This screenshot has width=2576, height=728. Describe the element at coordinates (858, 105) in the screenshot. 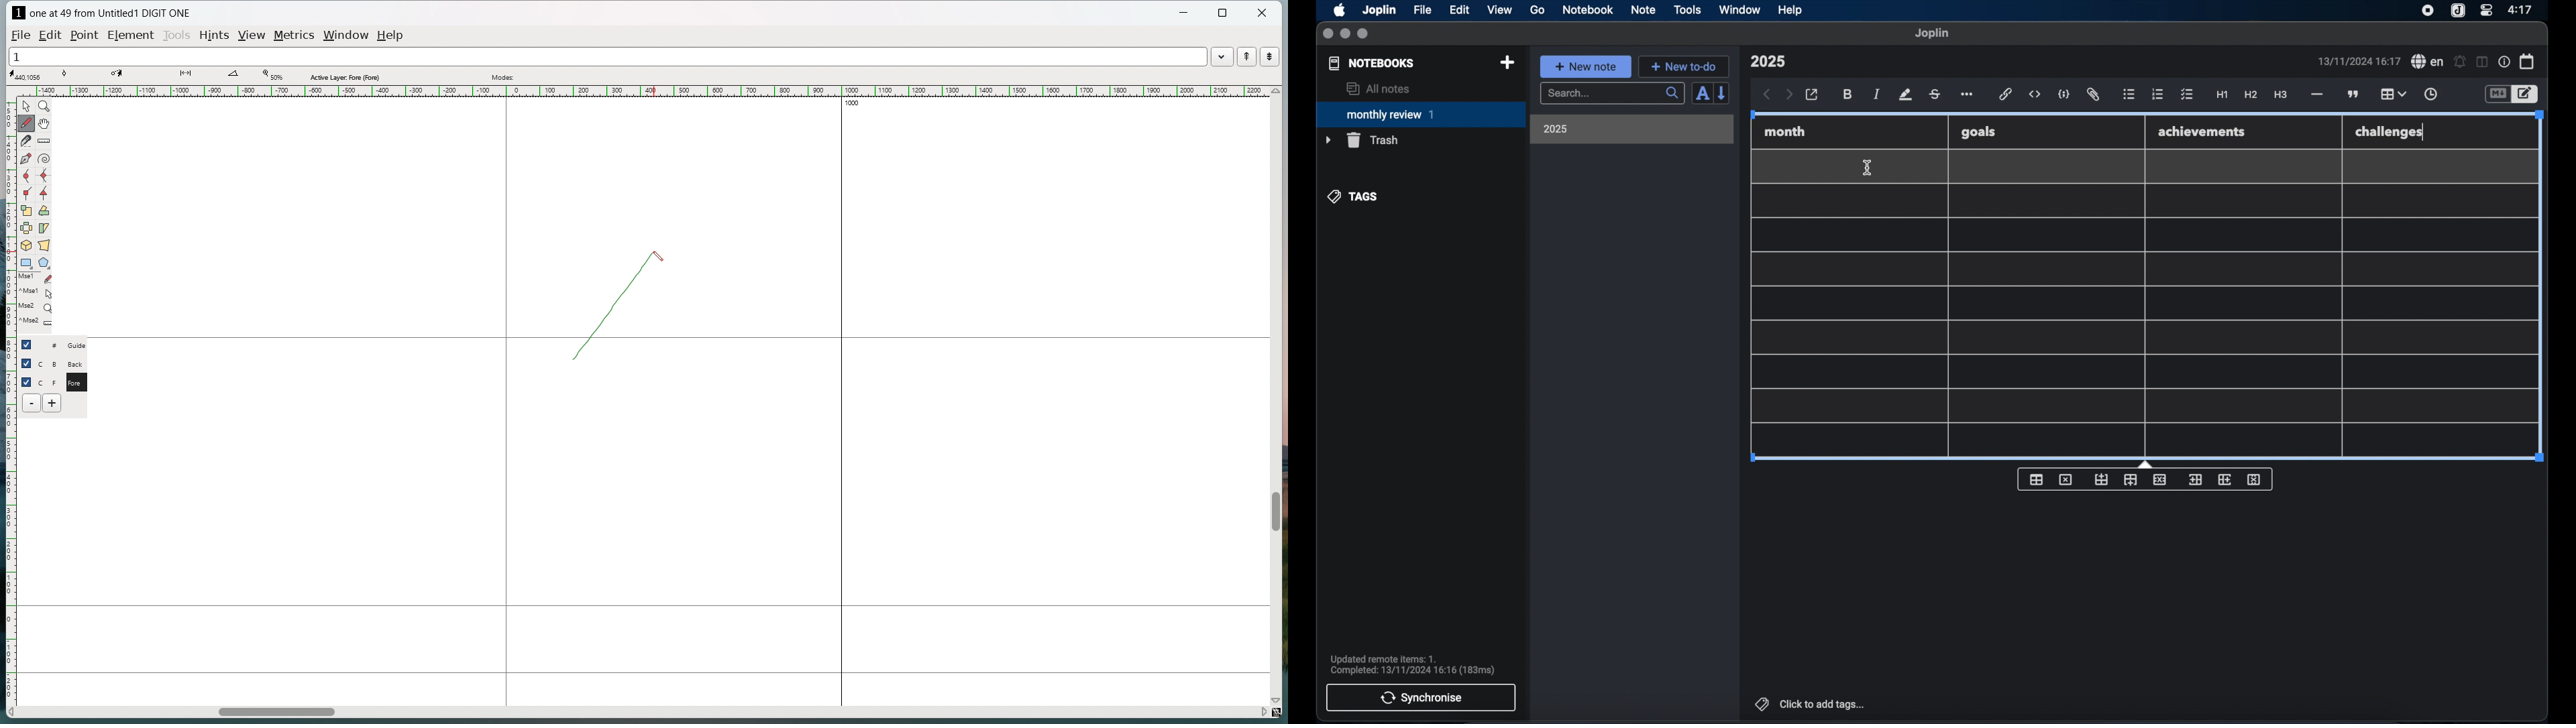

I see `1000` at that location.